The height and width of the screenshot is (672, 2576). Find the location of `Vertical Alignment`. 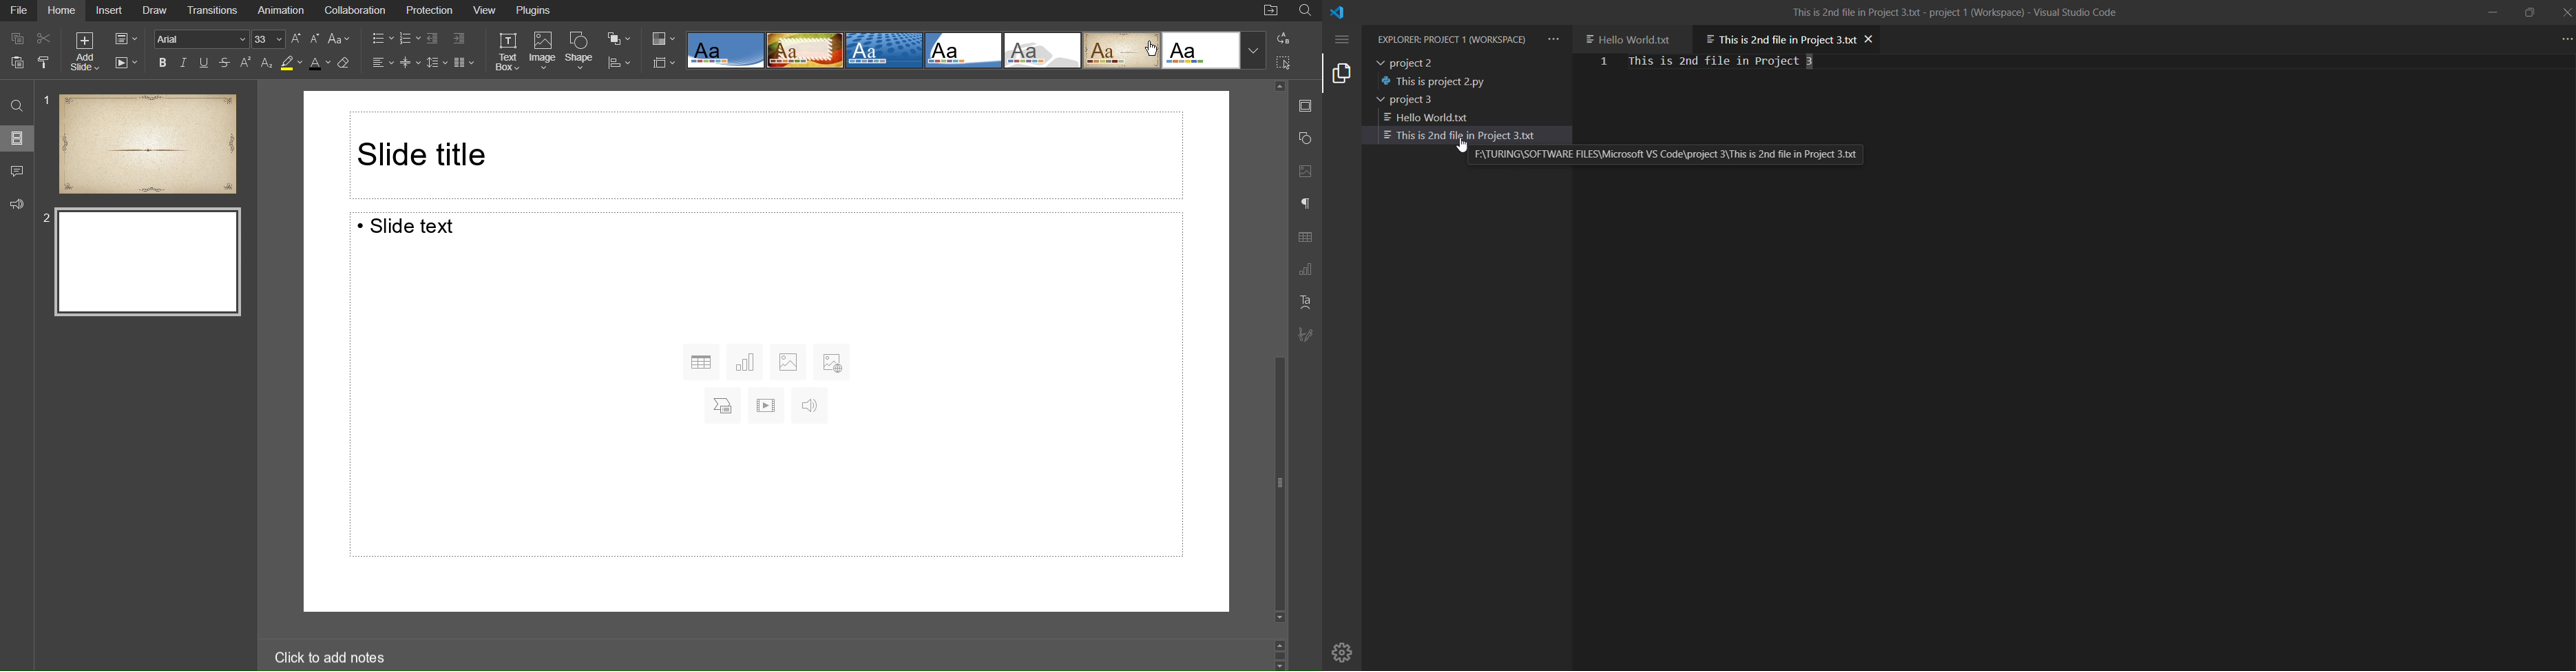

Vertical Alignment is located at coordinates (412, 63).